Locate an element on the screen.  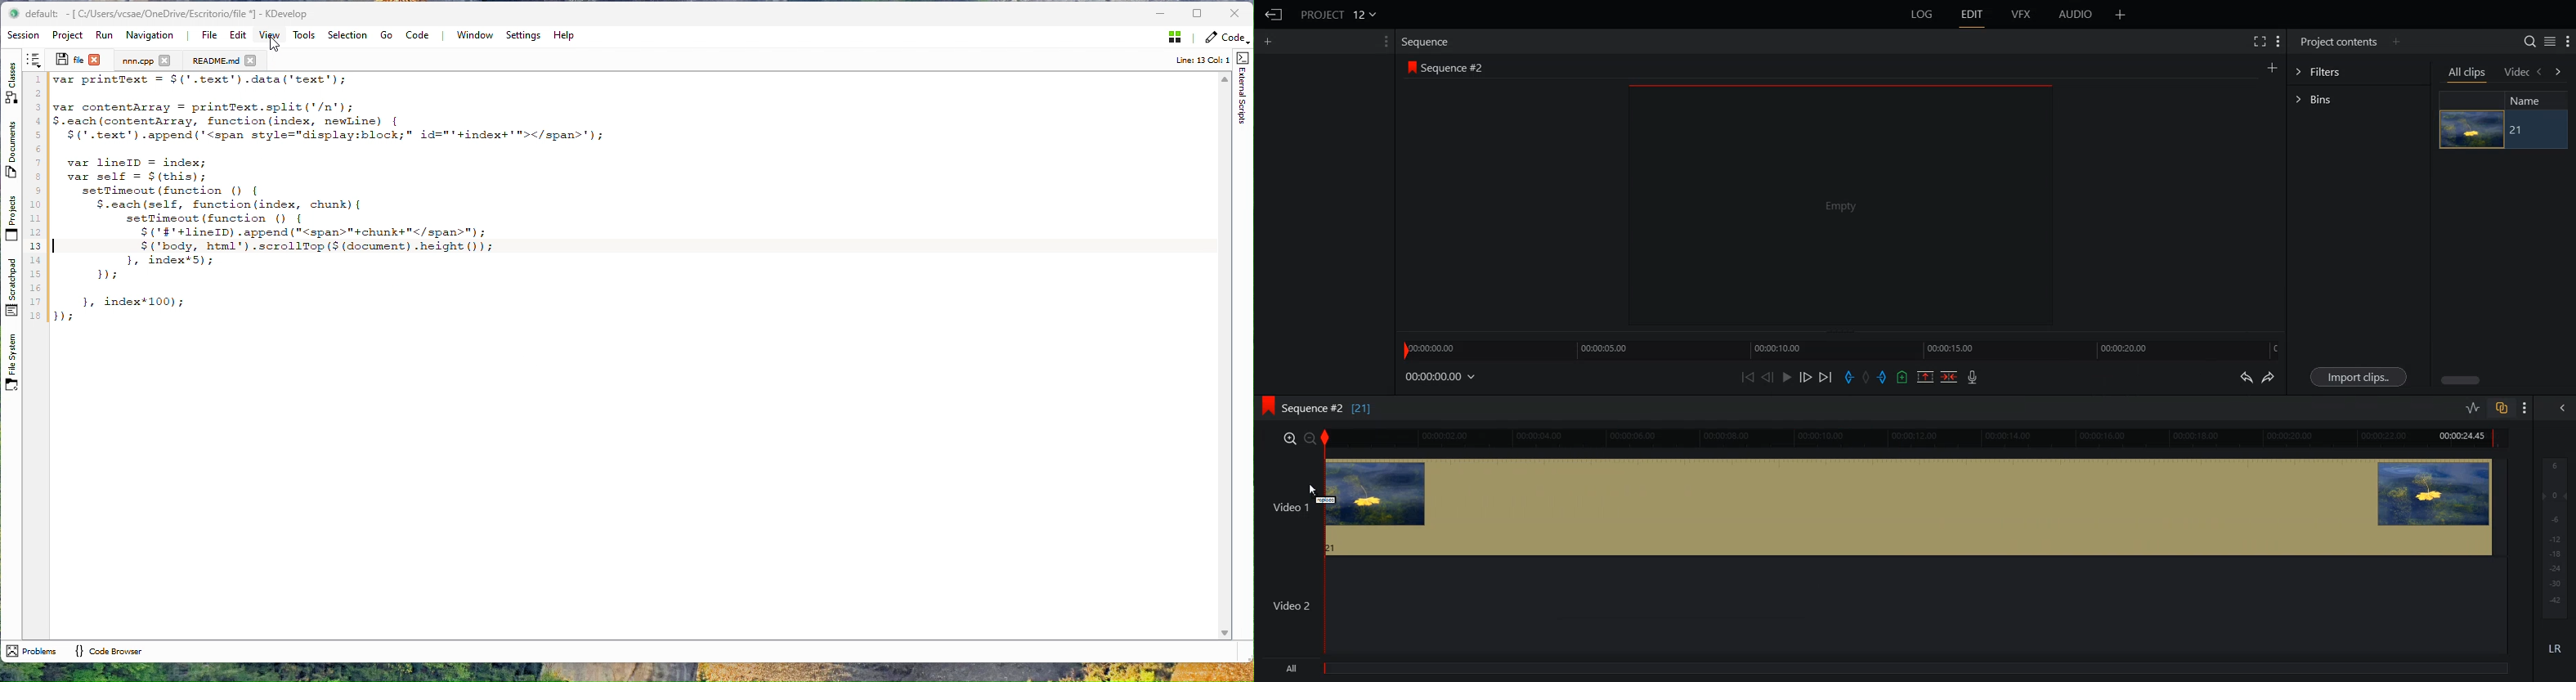
Slider is located at coordinates (1842, 349).